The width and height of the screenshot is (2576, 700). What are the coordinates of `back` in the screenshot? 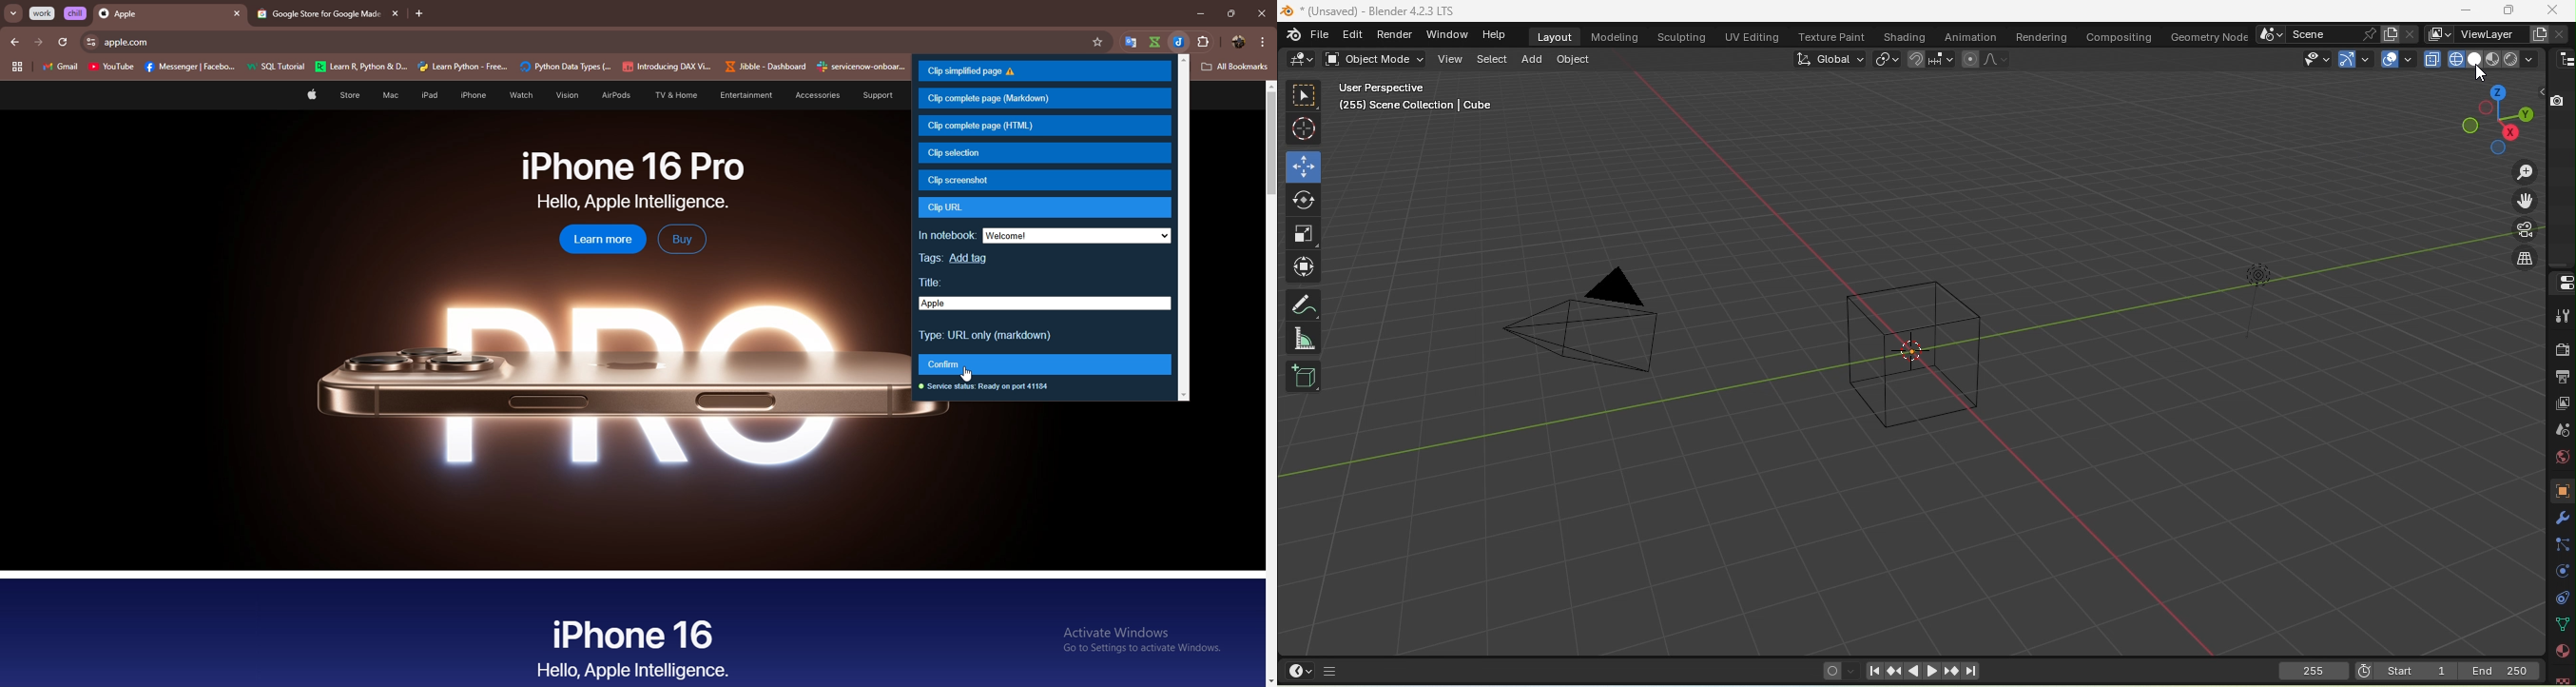 It's located at (16, 42).